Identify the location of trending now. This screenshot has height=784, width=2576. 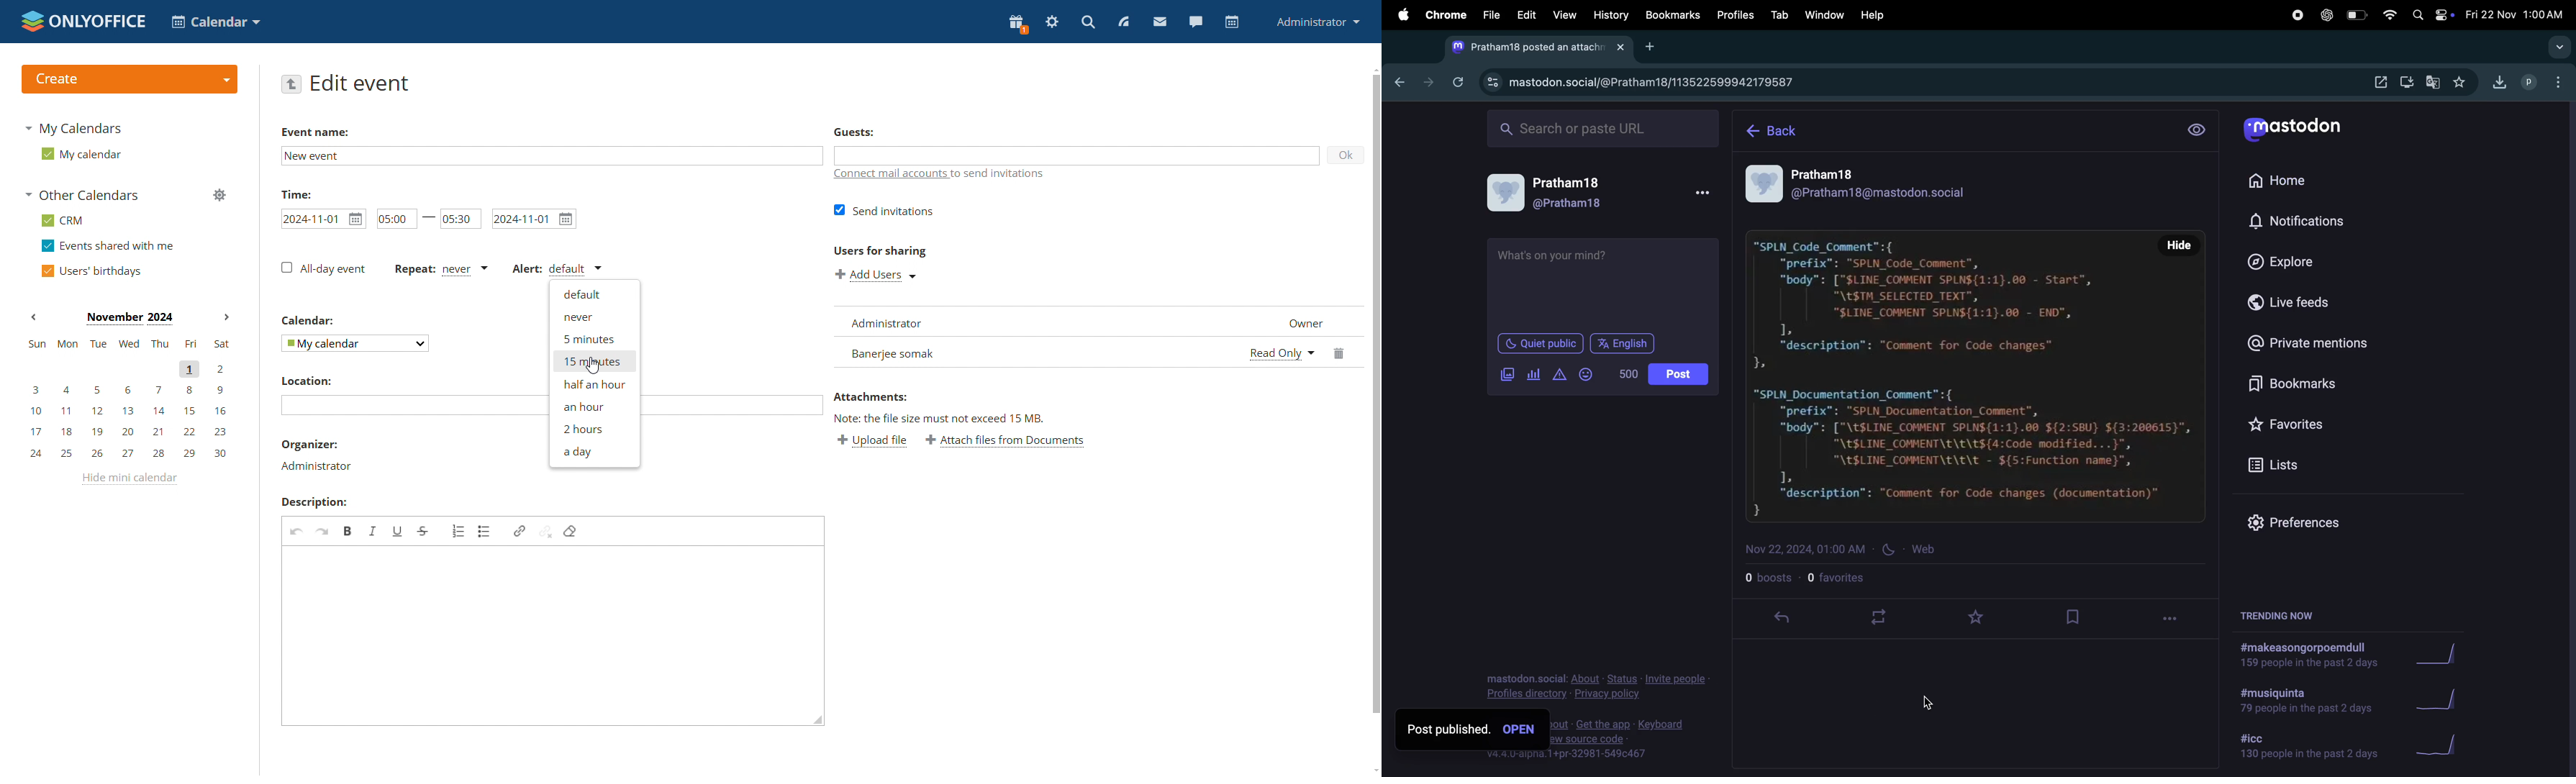
(2277, 617).